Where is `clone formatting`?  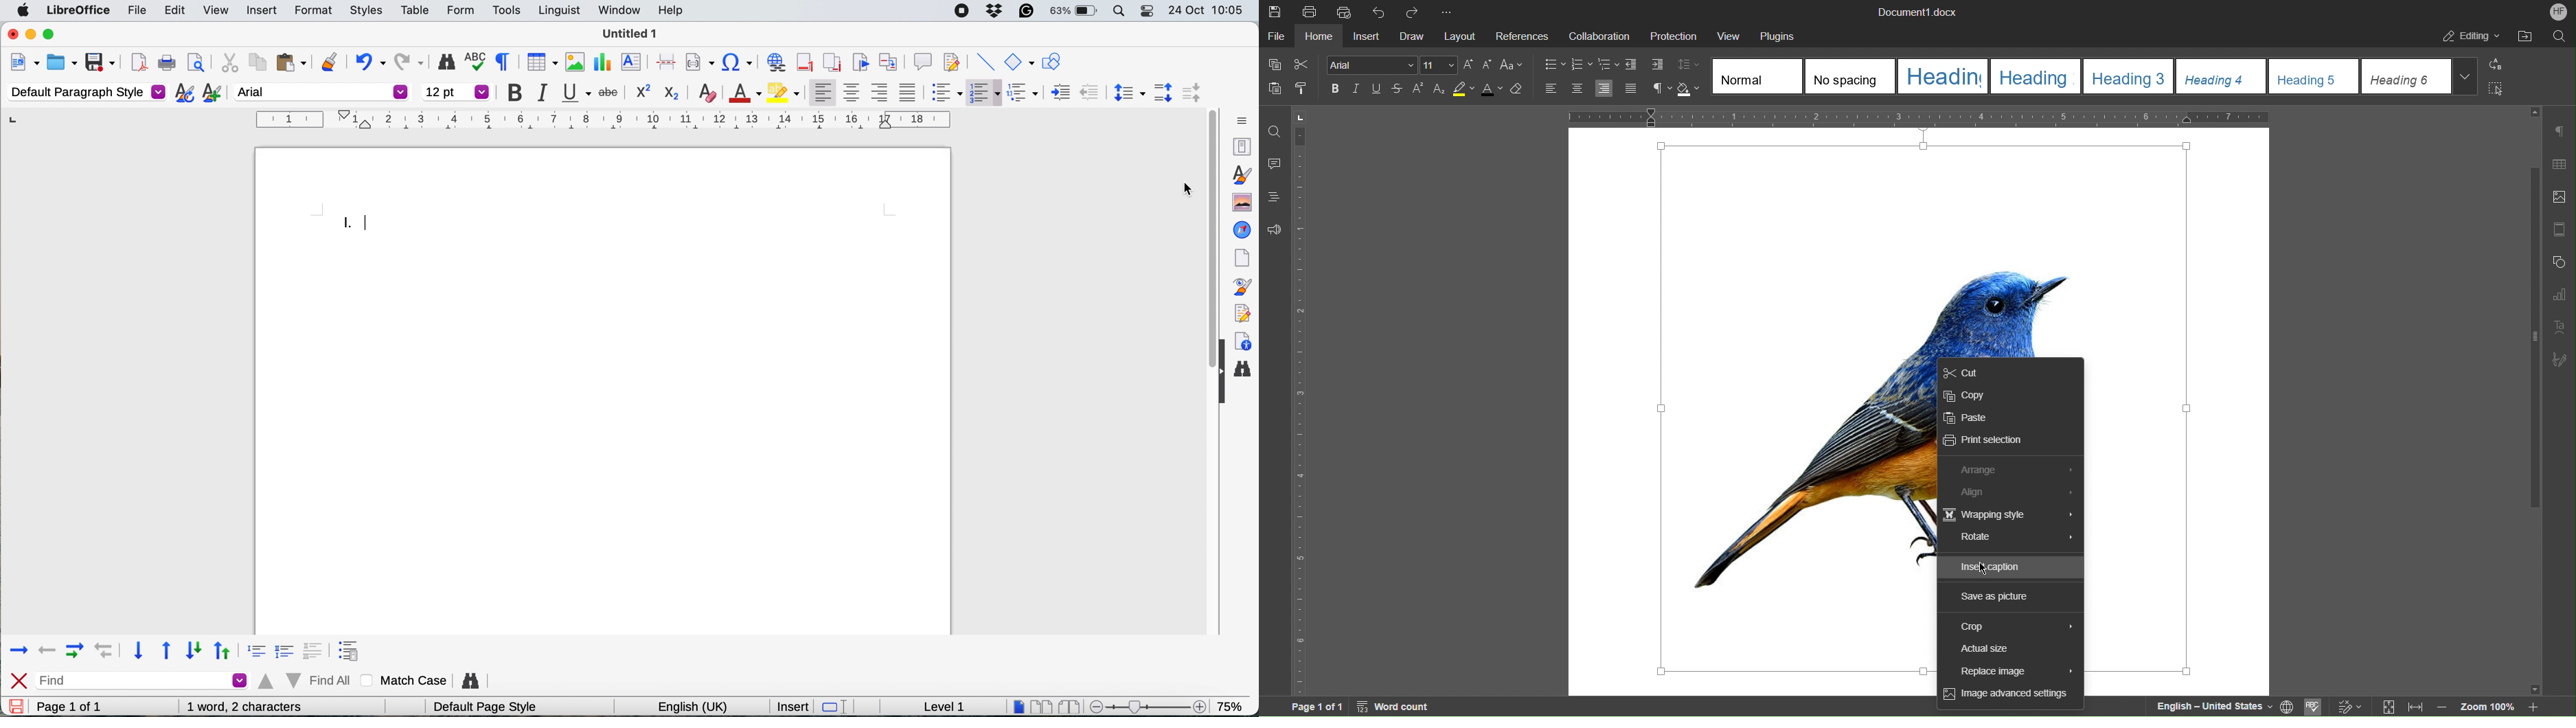 clone formatting is located at coordinates (329, 60).